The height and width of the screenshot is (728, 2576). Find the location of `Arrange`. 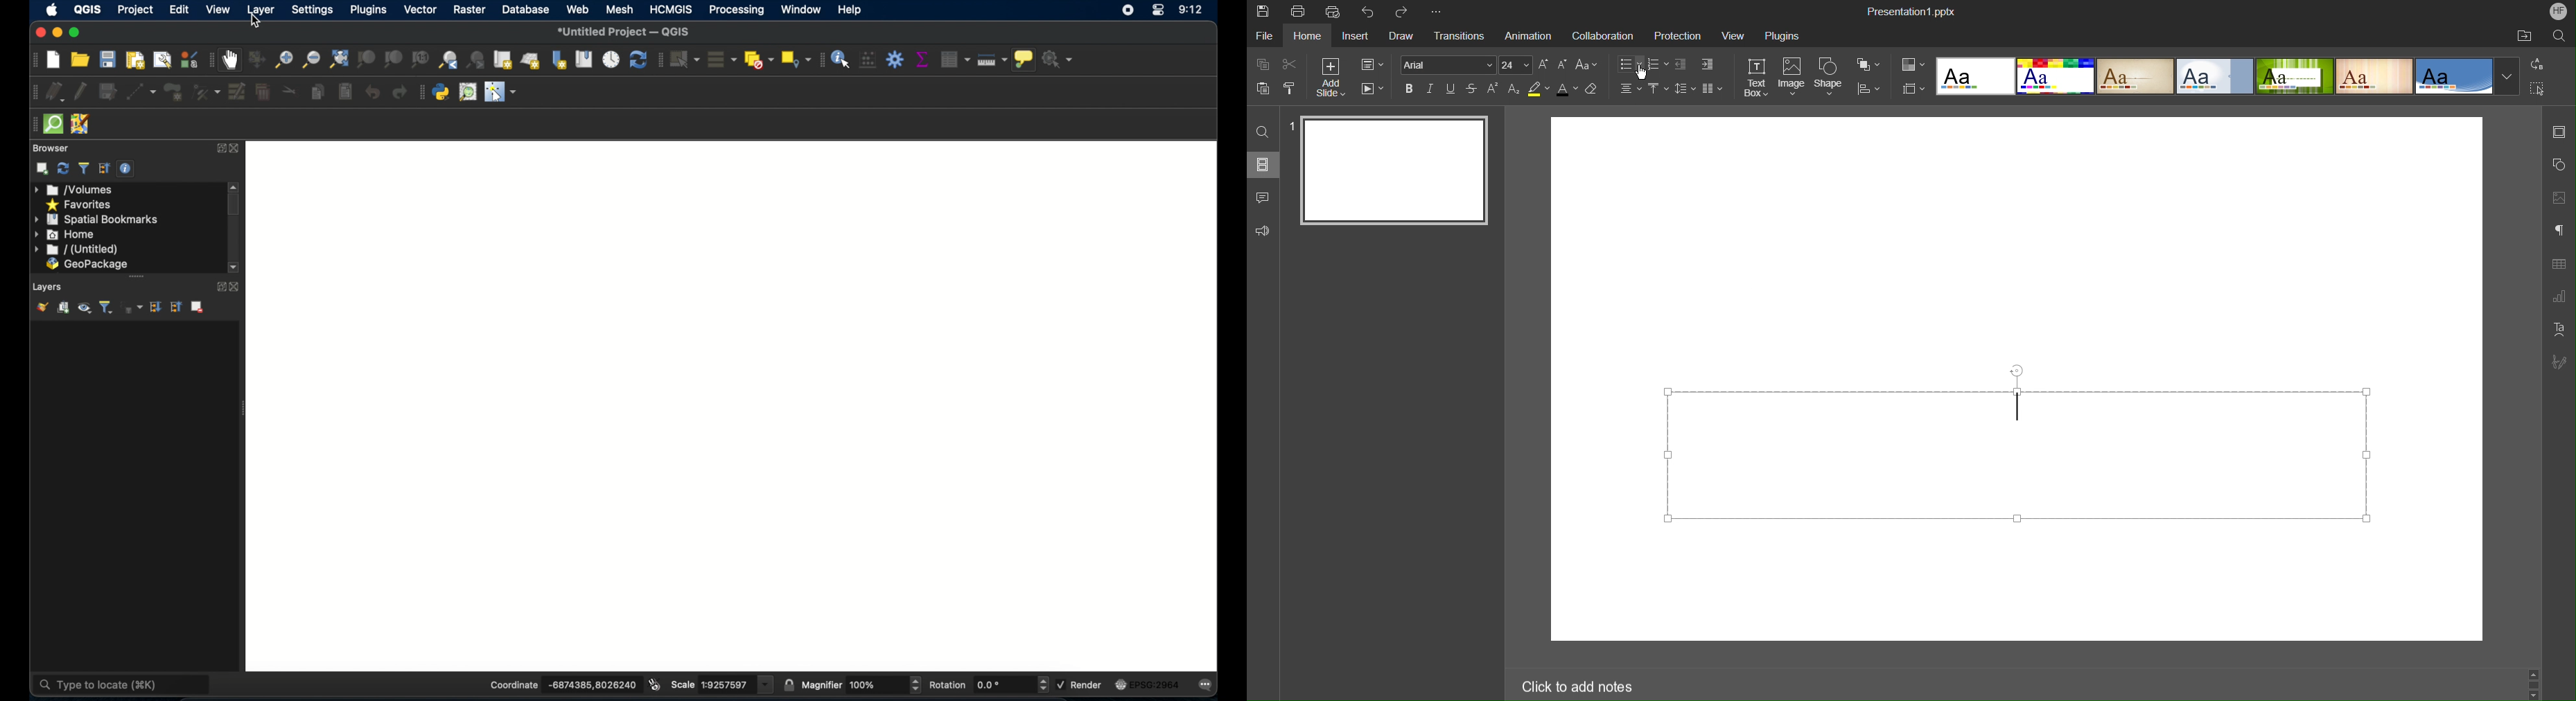

Arrange is located at coordinates (1869, 63).